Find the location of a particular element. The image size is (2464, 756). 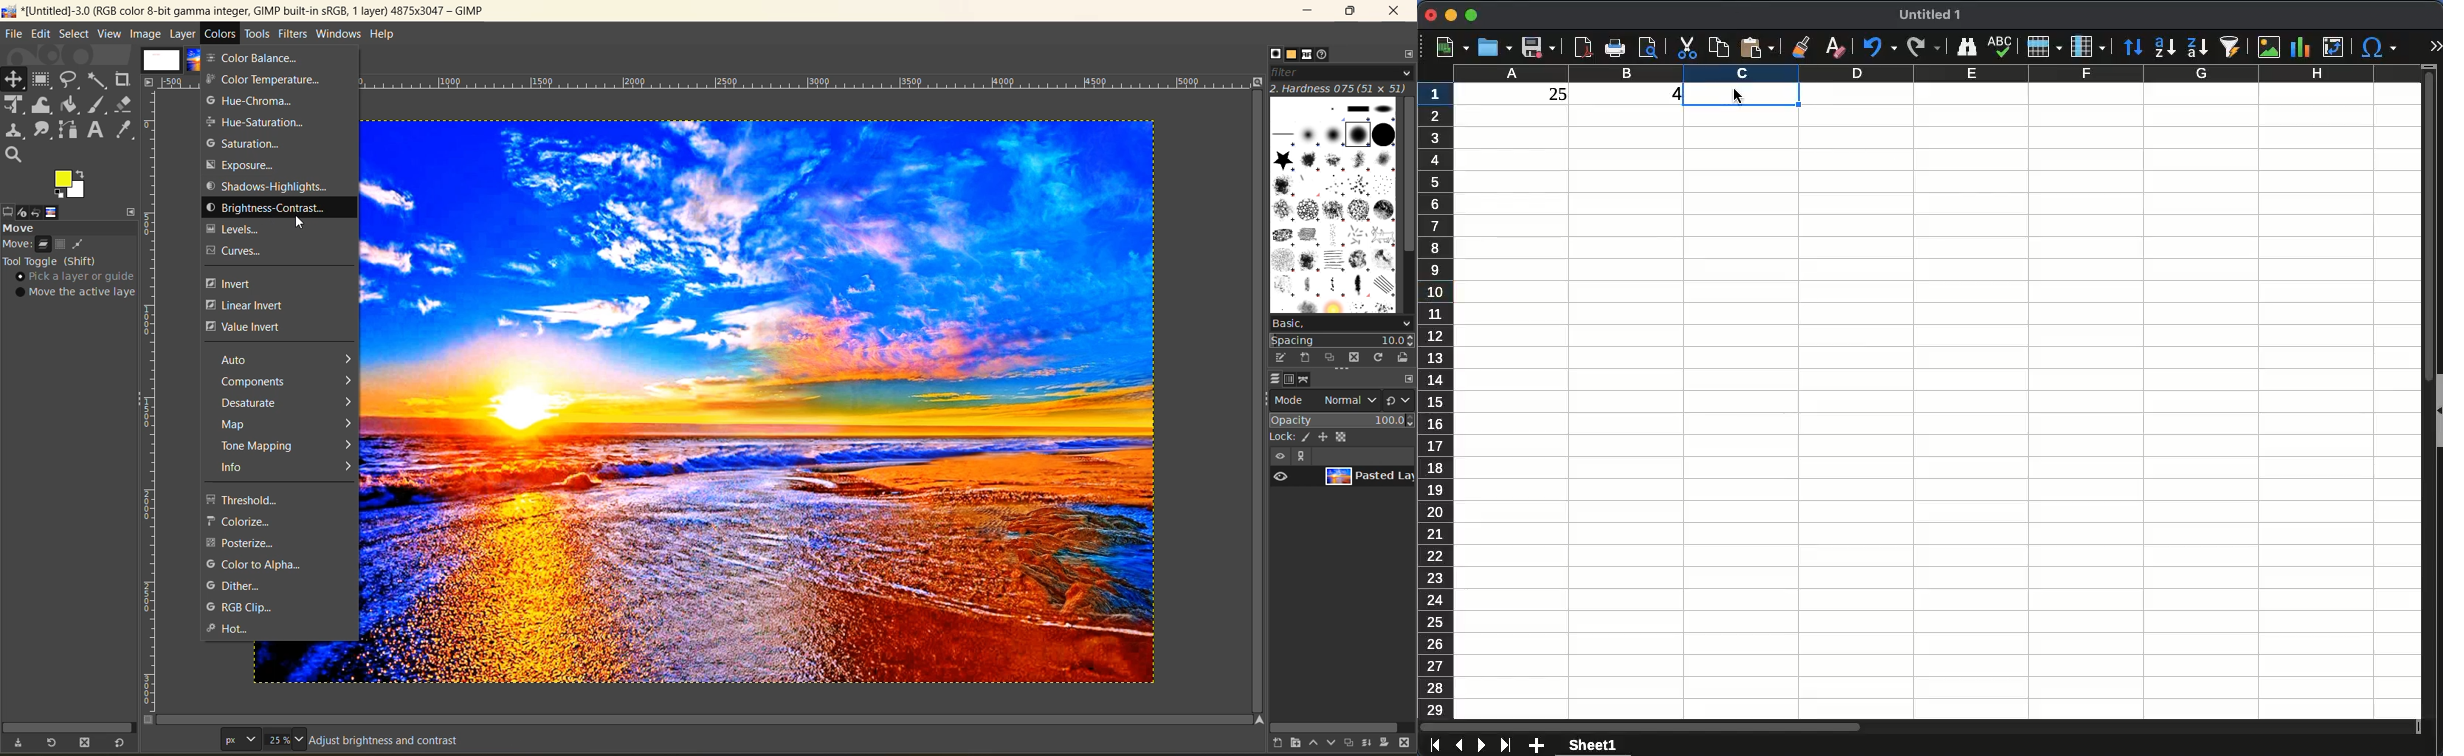

threshold is located at coordinates (264, 500).